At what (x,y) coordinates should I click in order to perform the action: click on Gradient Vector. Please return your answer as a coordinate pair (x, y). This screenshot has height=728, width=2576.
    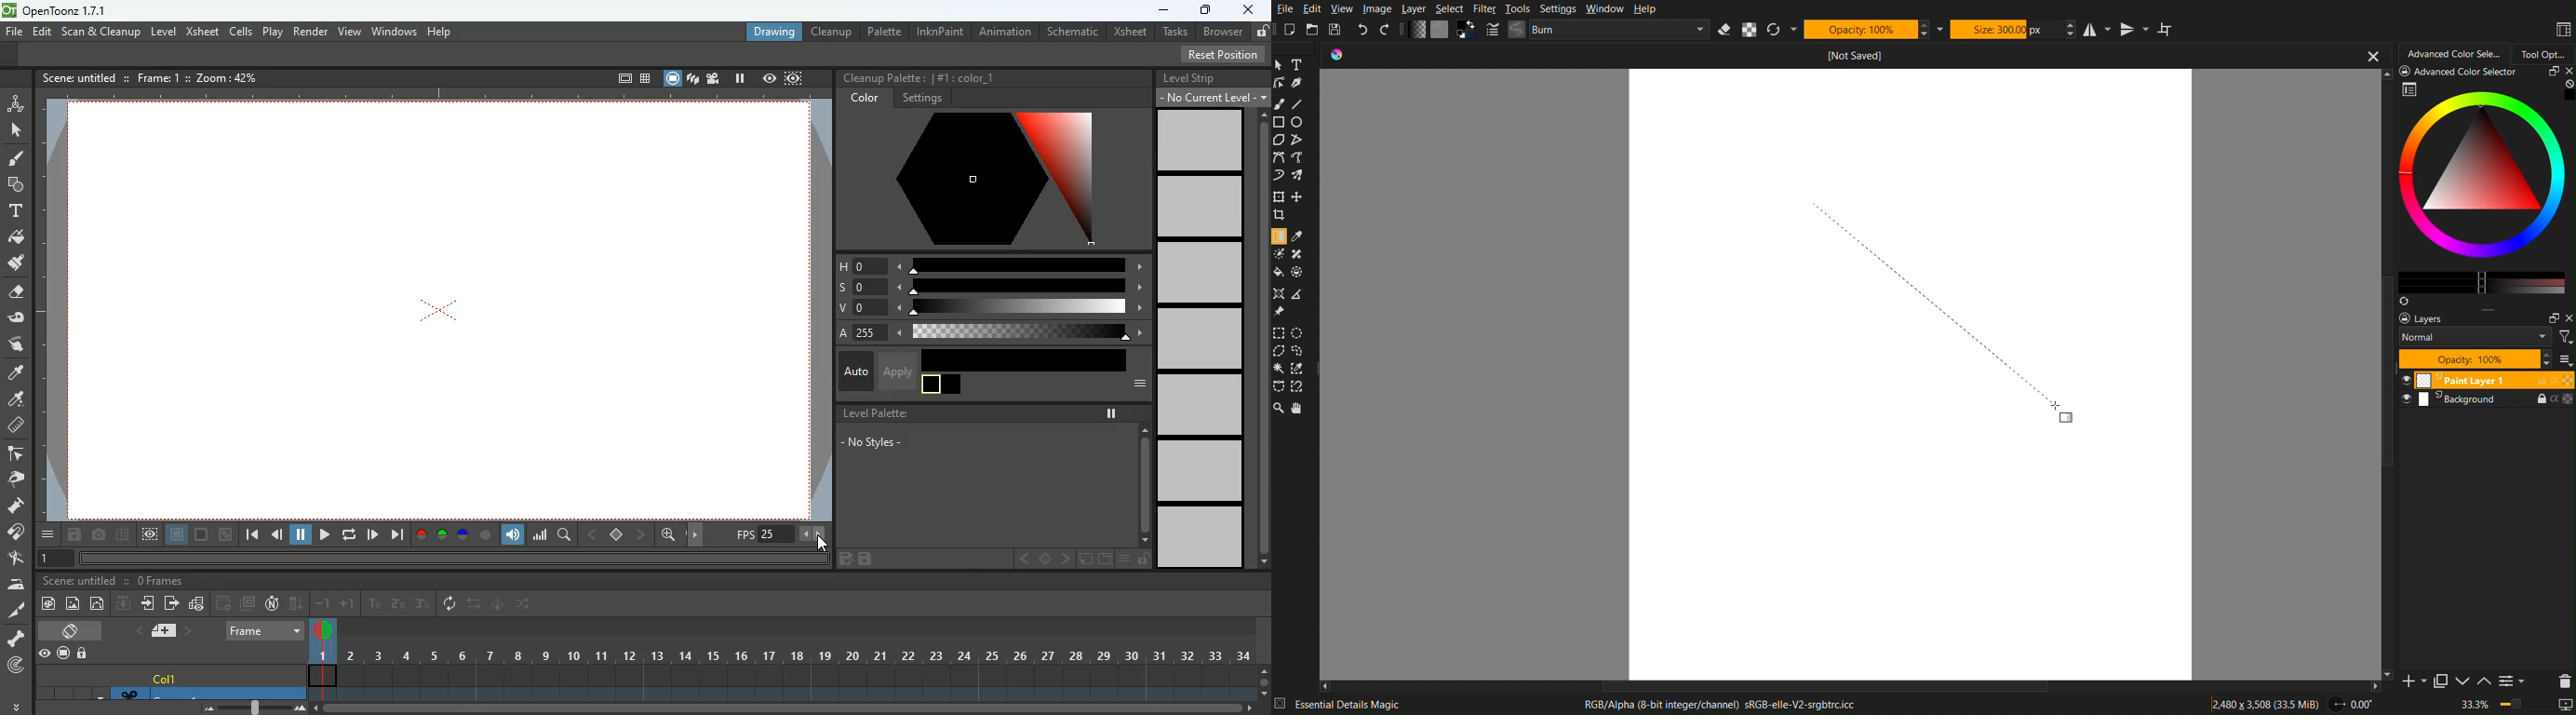
    Looking at the image, I should click on (1934, 304).